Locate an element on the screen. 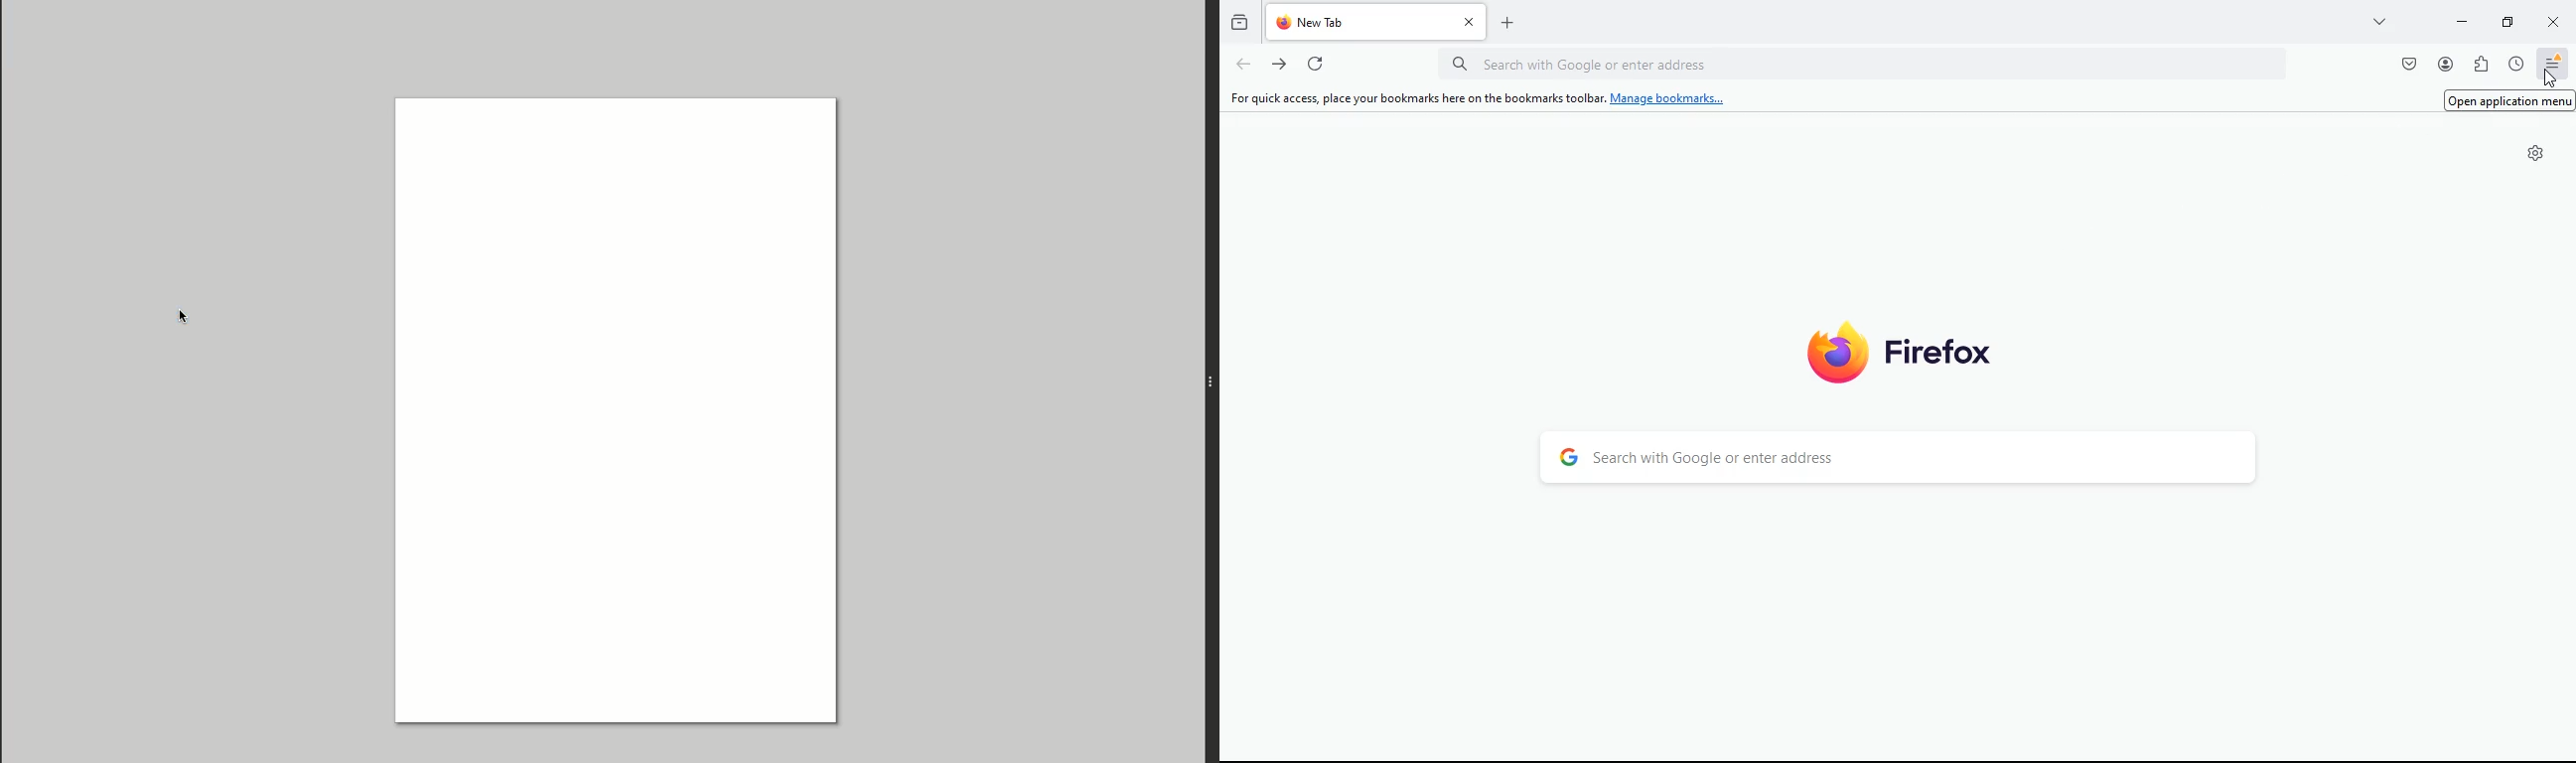 This screenshot has height=784, width=2576. extensions is located at coordinates (2480, 66).